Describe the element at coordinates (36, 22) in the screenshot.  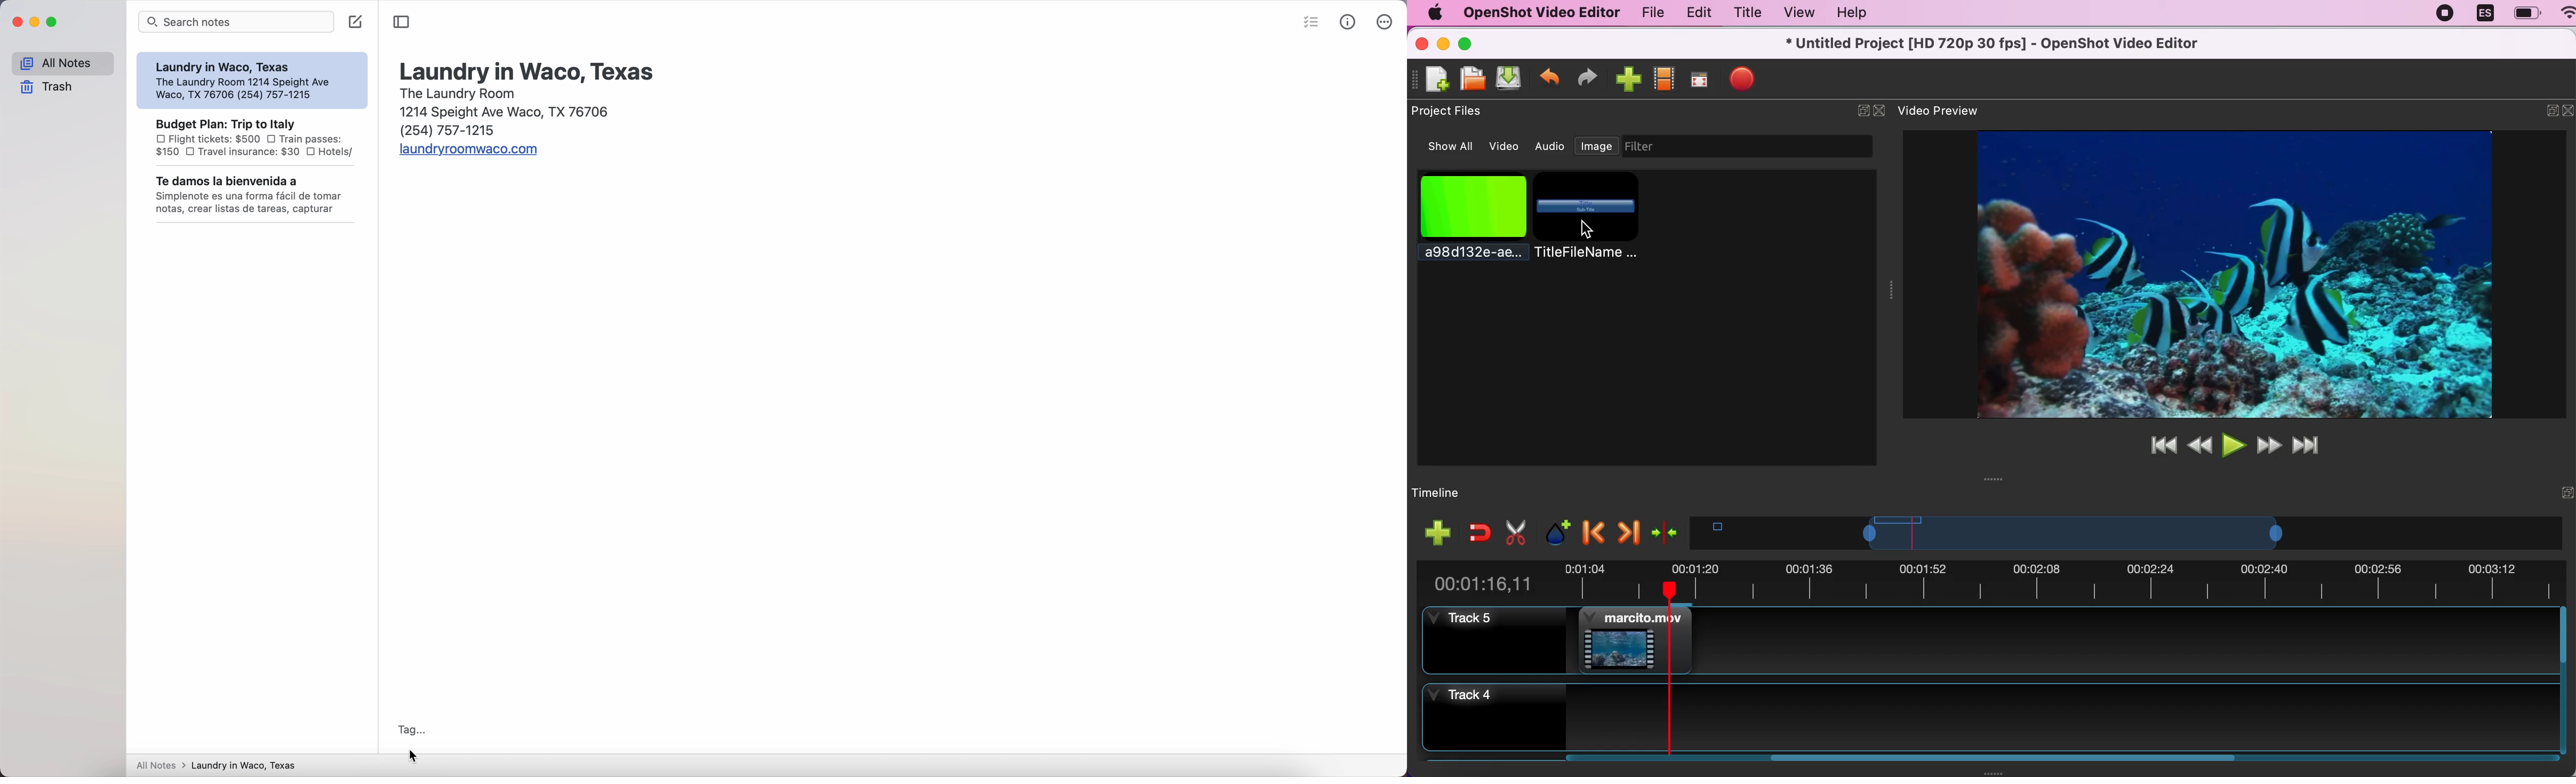
I see `minimize Simplenote` at that location.